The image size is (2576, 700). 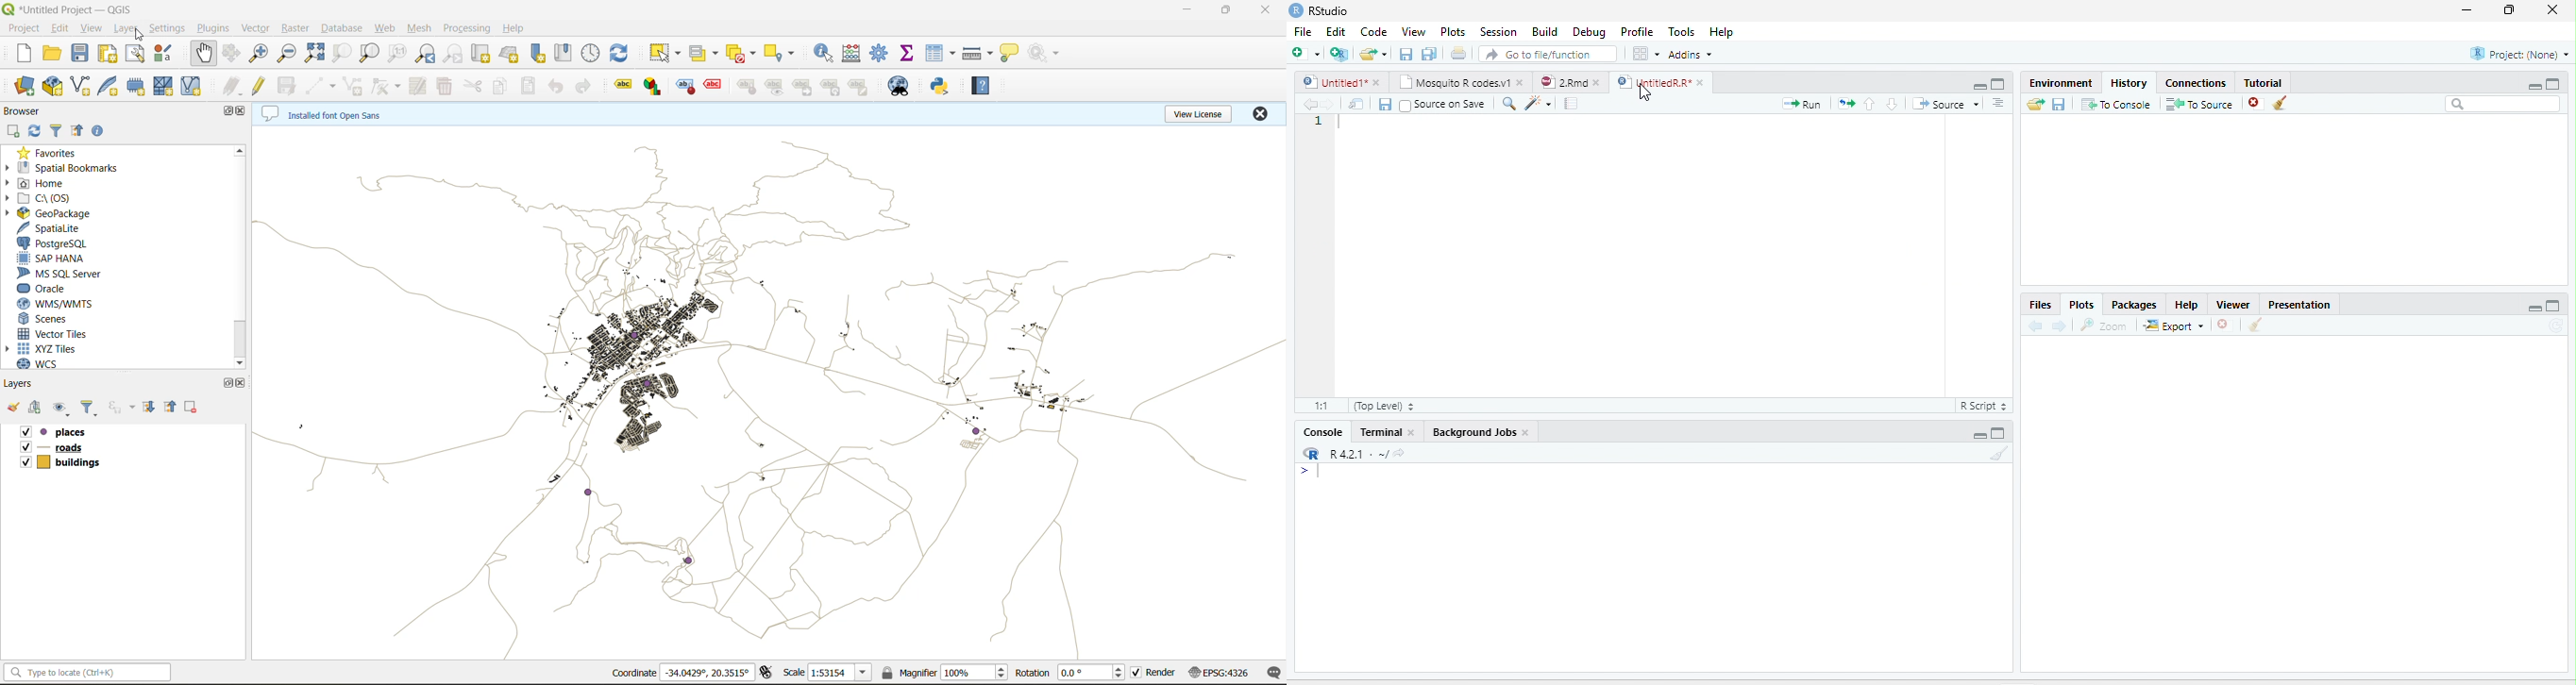 I want to click on close, so click(x=1521, y=82).